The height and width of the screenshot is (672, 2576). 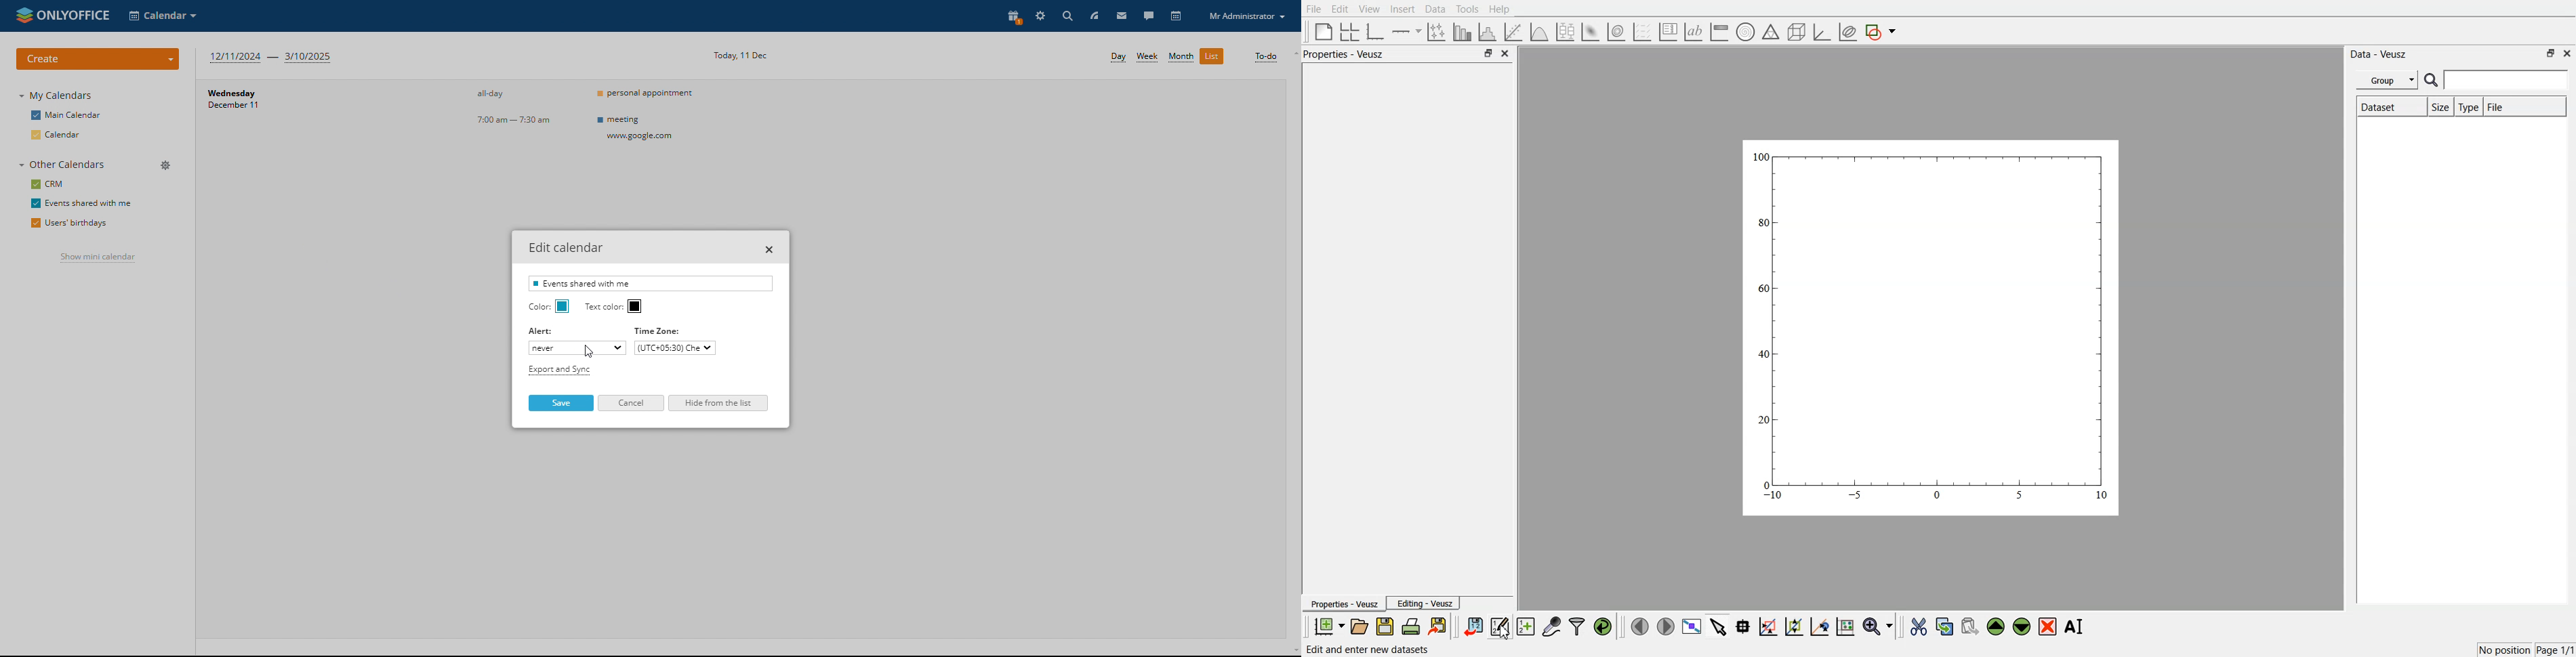 What do you see at coordinates (1462, 33) in the screenshot?
I see `plot bar chart` at bounding box center [1462, 33].